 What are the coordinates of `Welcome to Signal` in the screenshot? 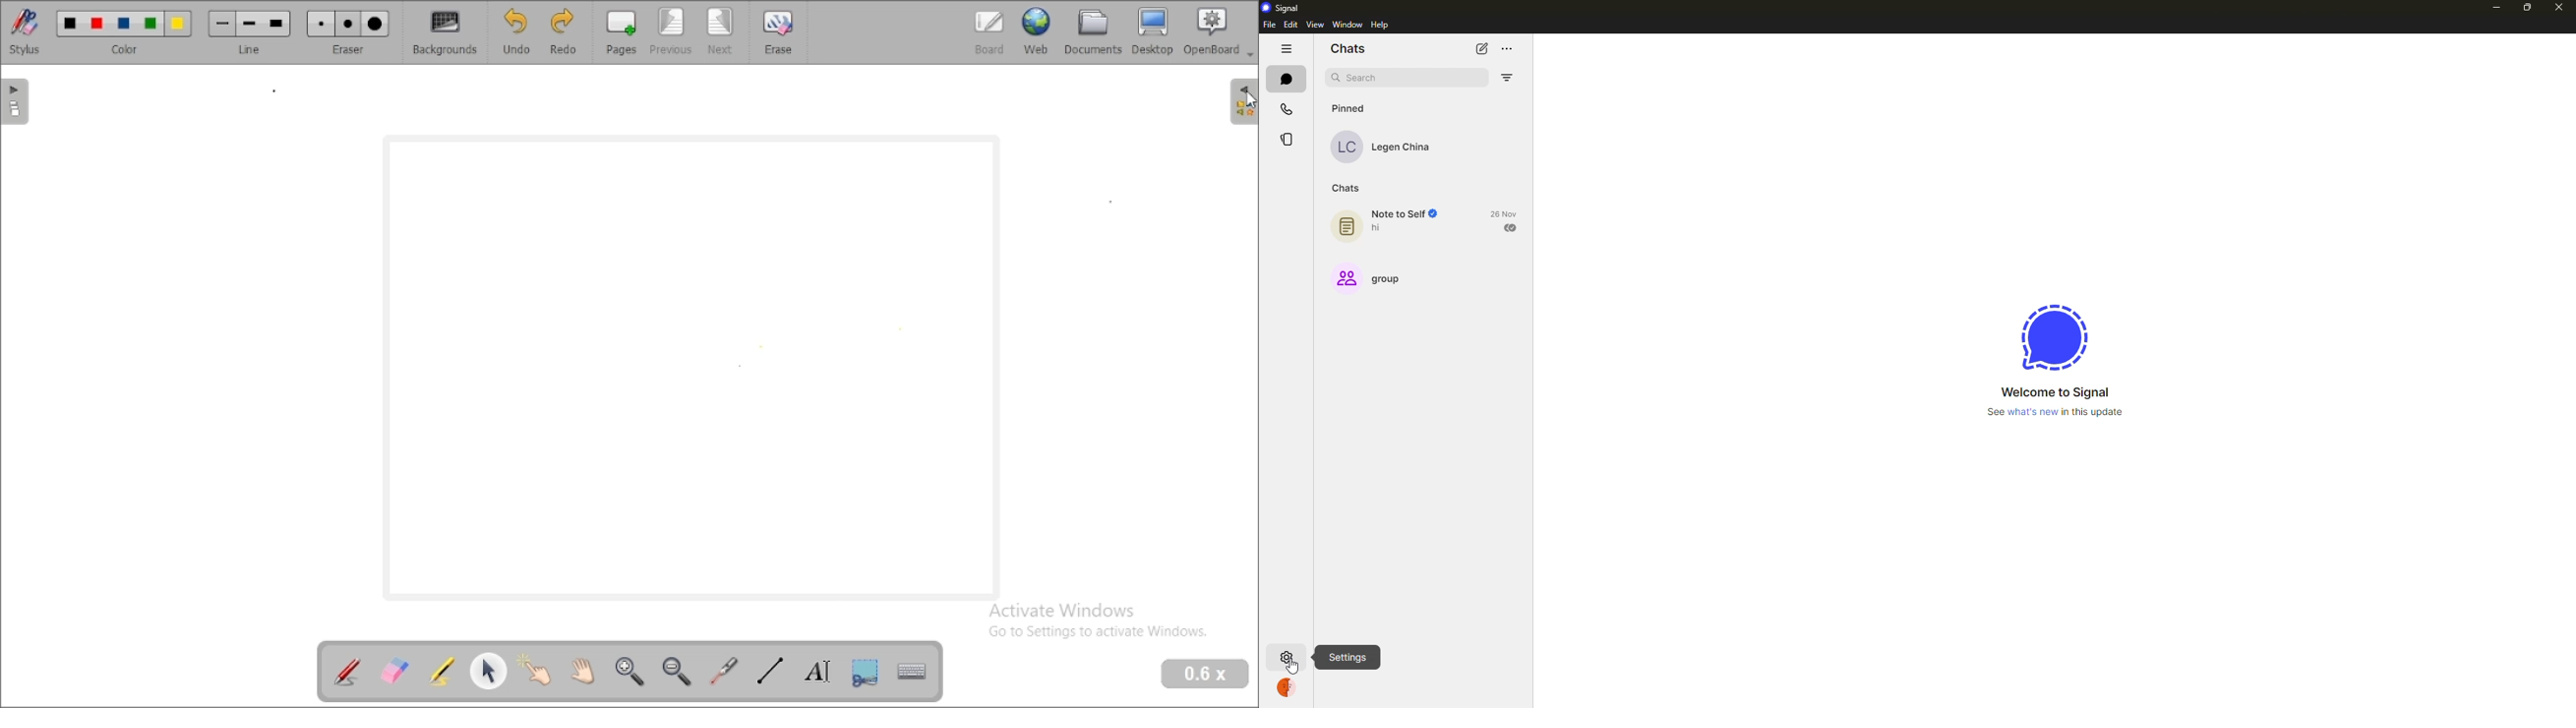 It's located at (2052, 391).